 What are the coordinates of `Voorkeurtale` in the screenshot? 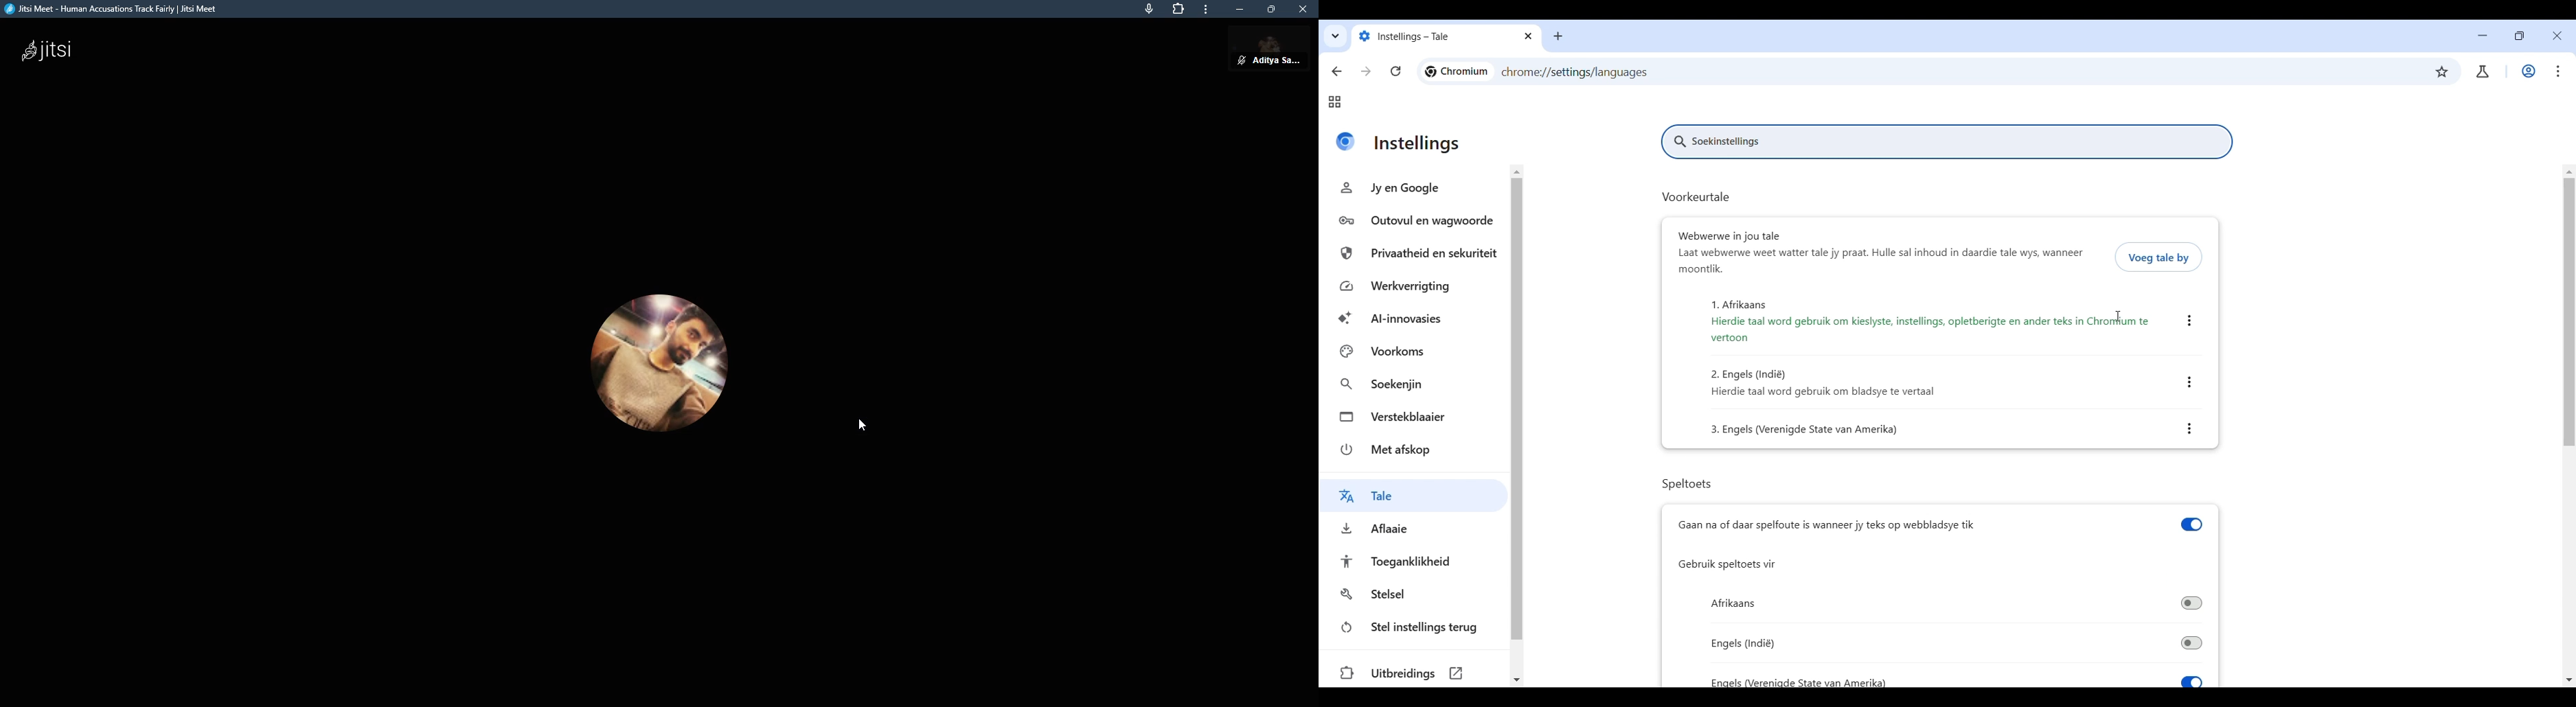 It's located at (1699, 197).